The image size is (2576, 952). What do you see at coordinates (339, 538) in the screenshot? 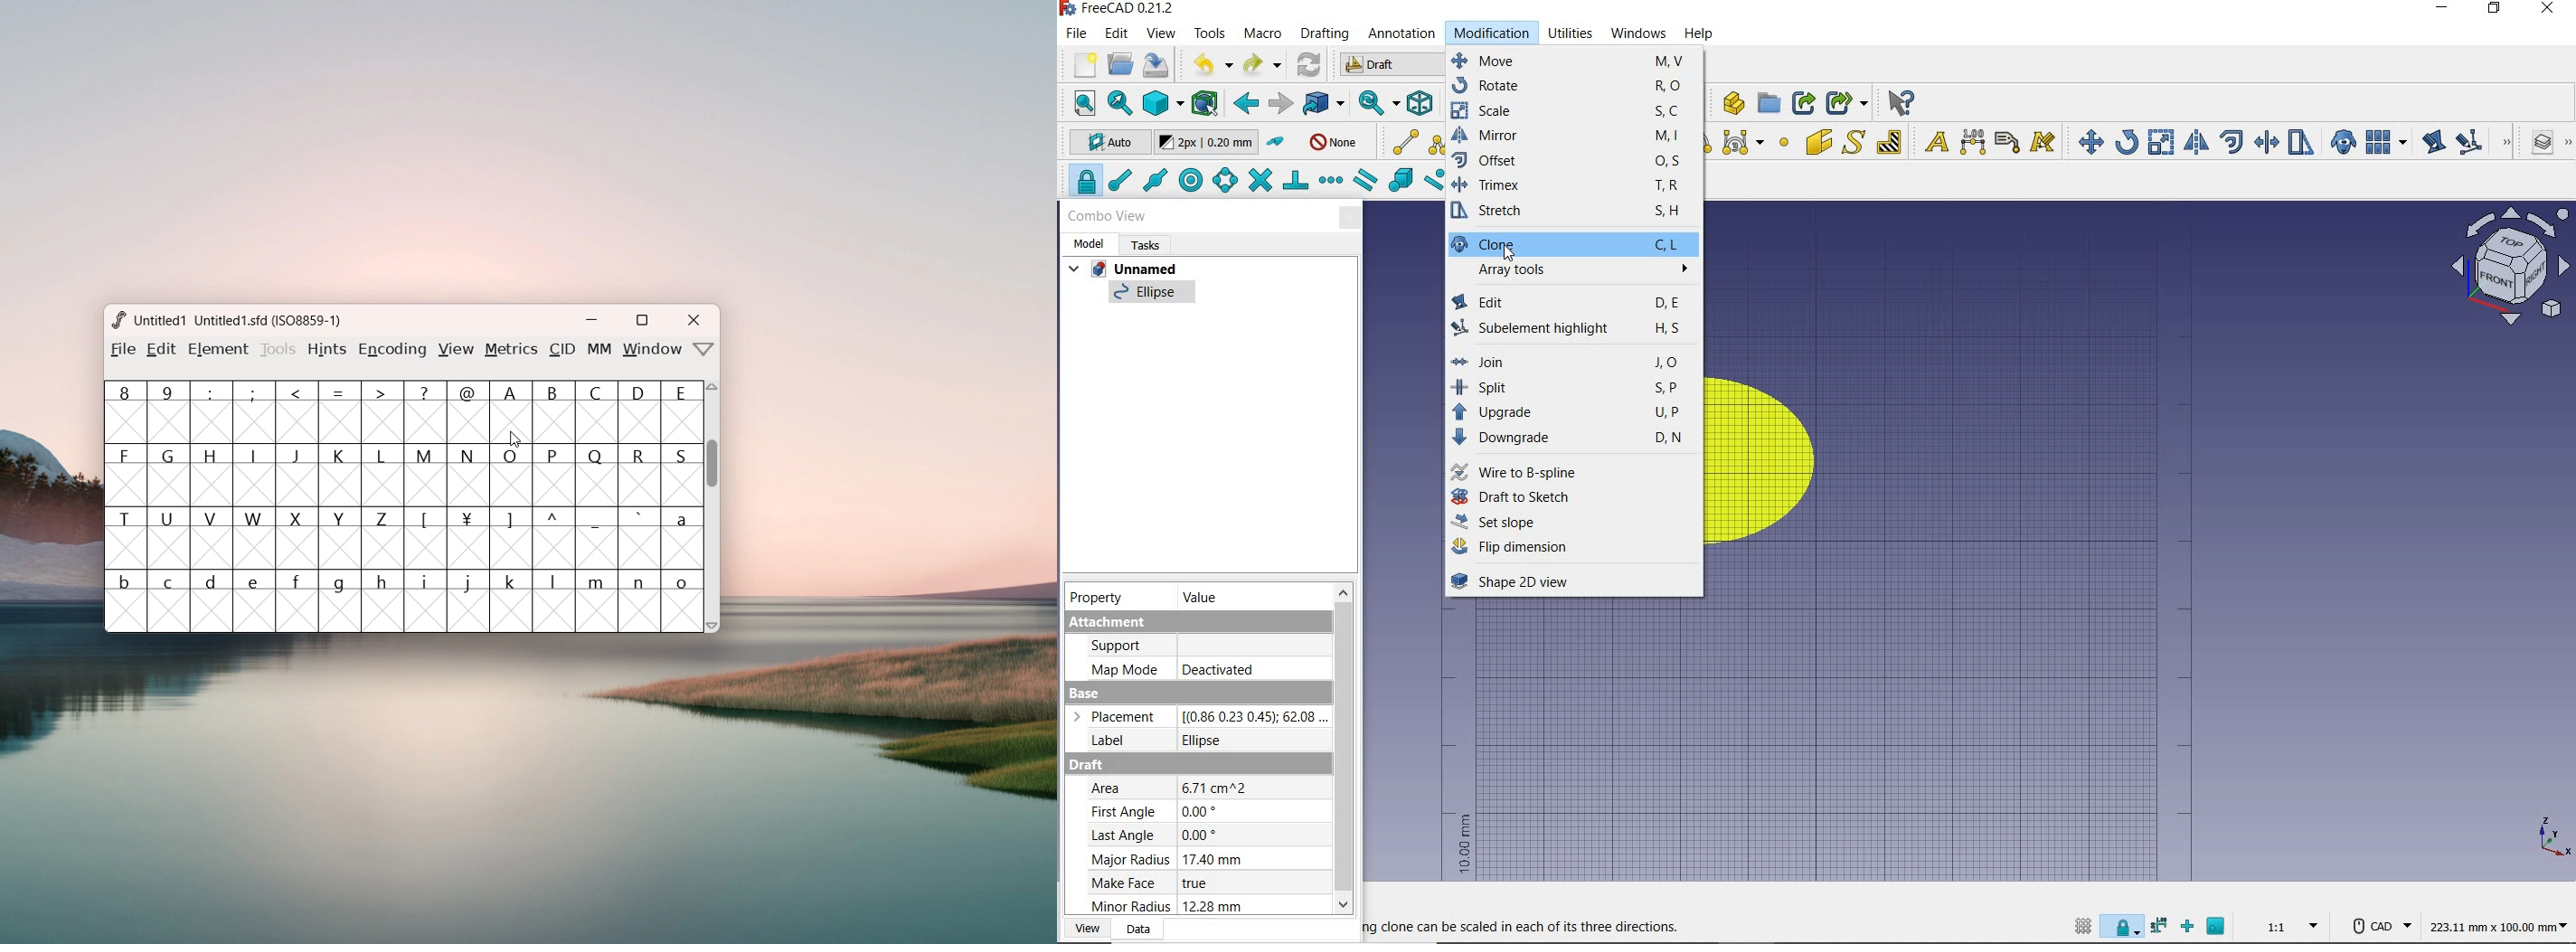
I see `Y` at bounding box center [339, 538].